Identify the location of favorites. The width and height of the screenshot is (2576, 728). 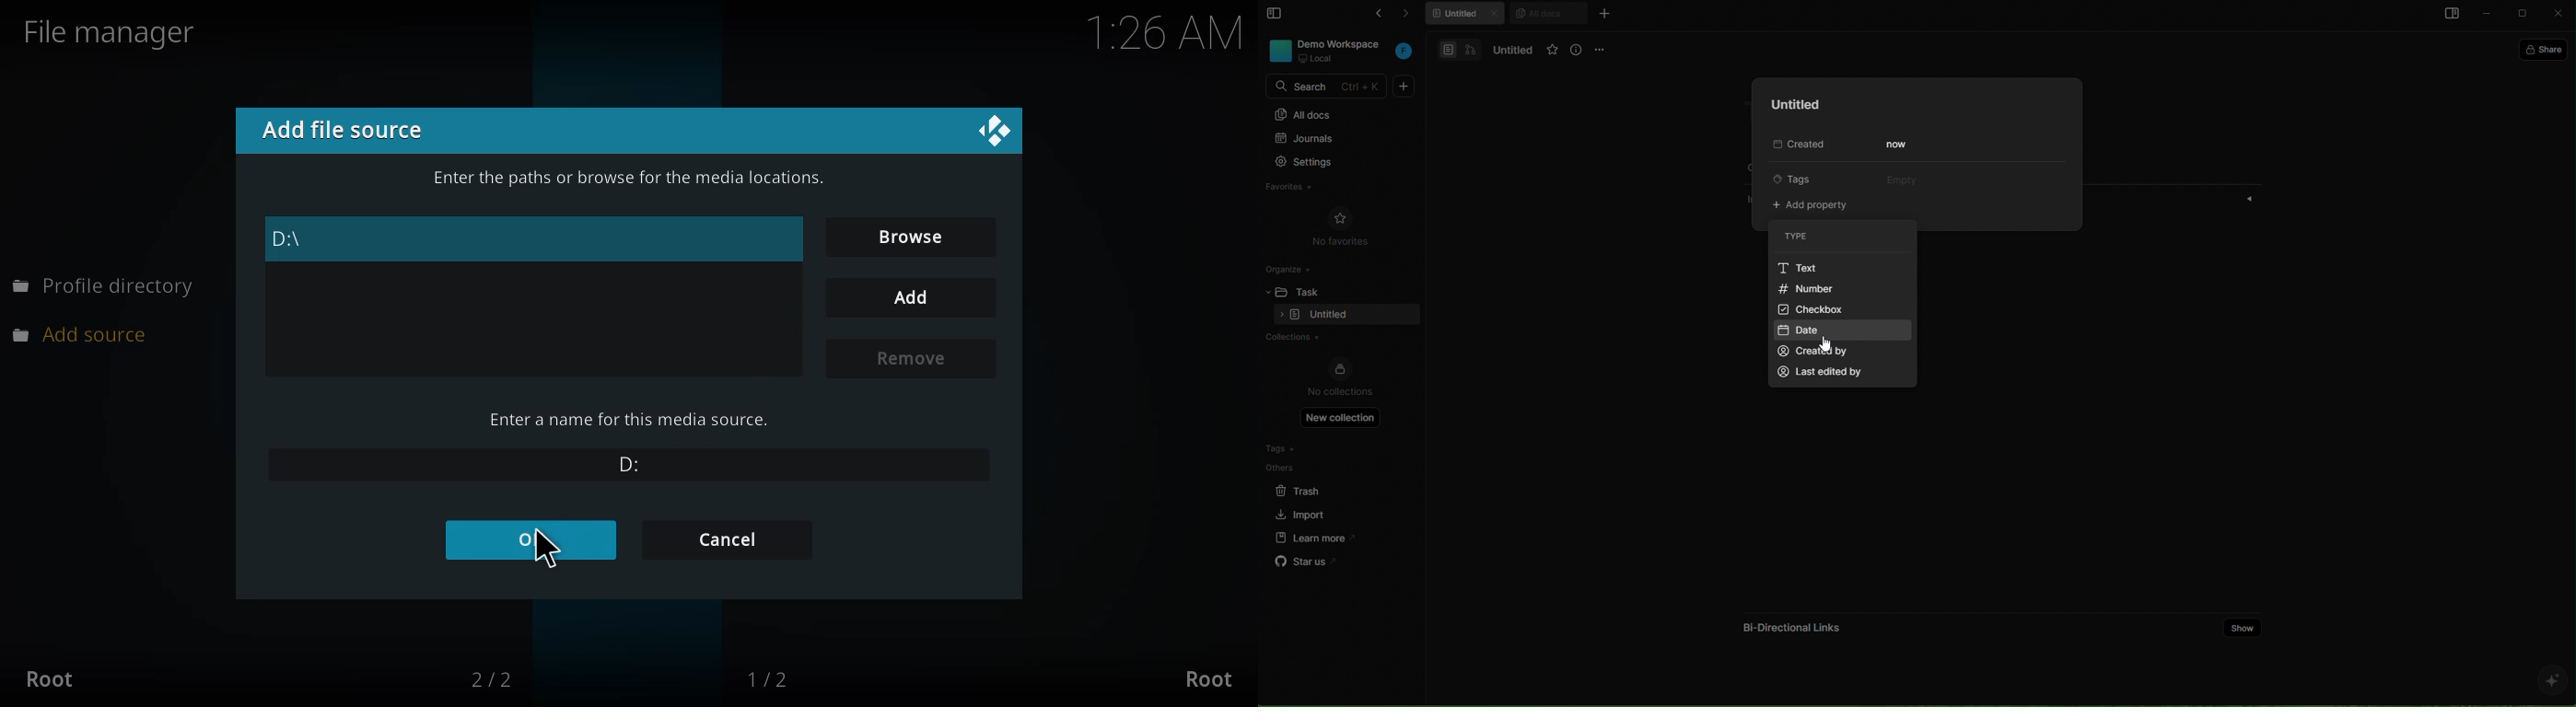
(1552, 50).